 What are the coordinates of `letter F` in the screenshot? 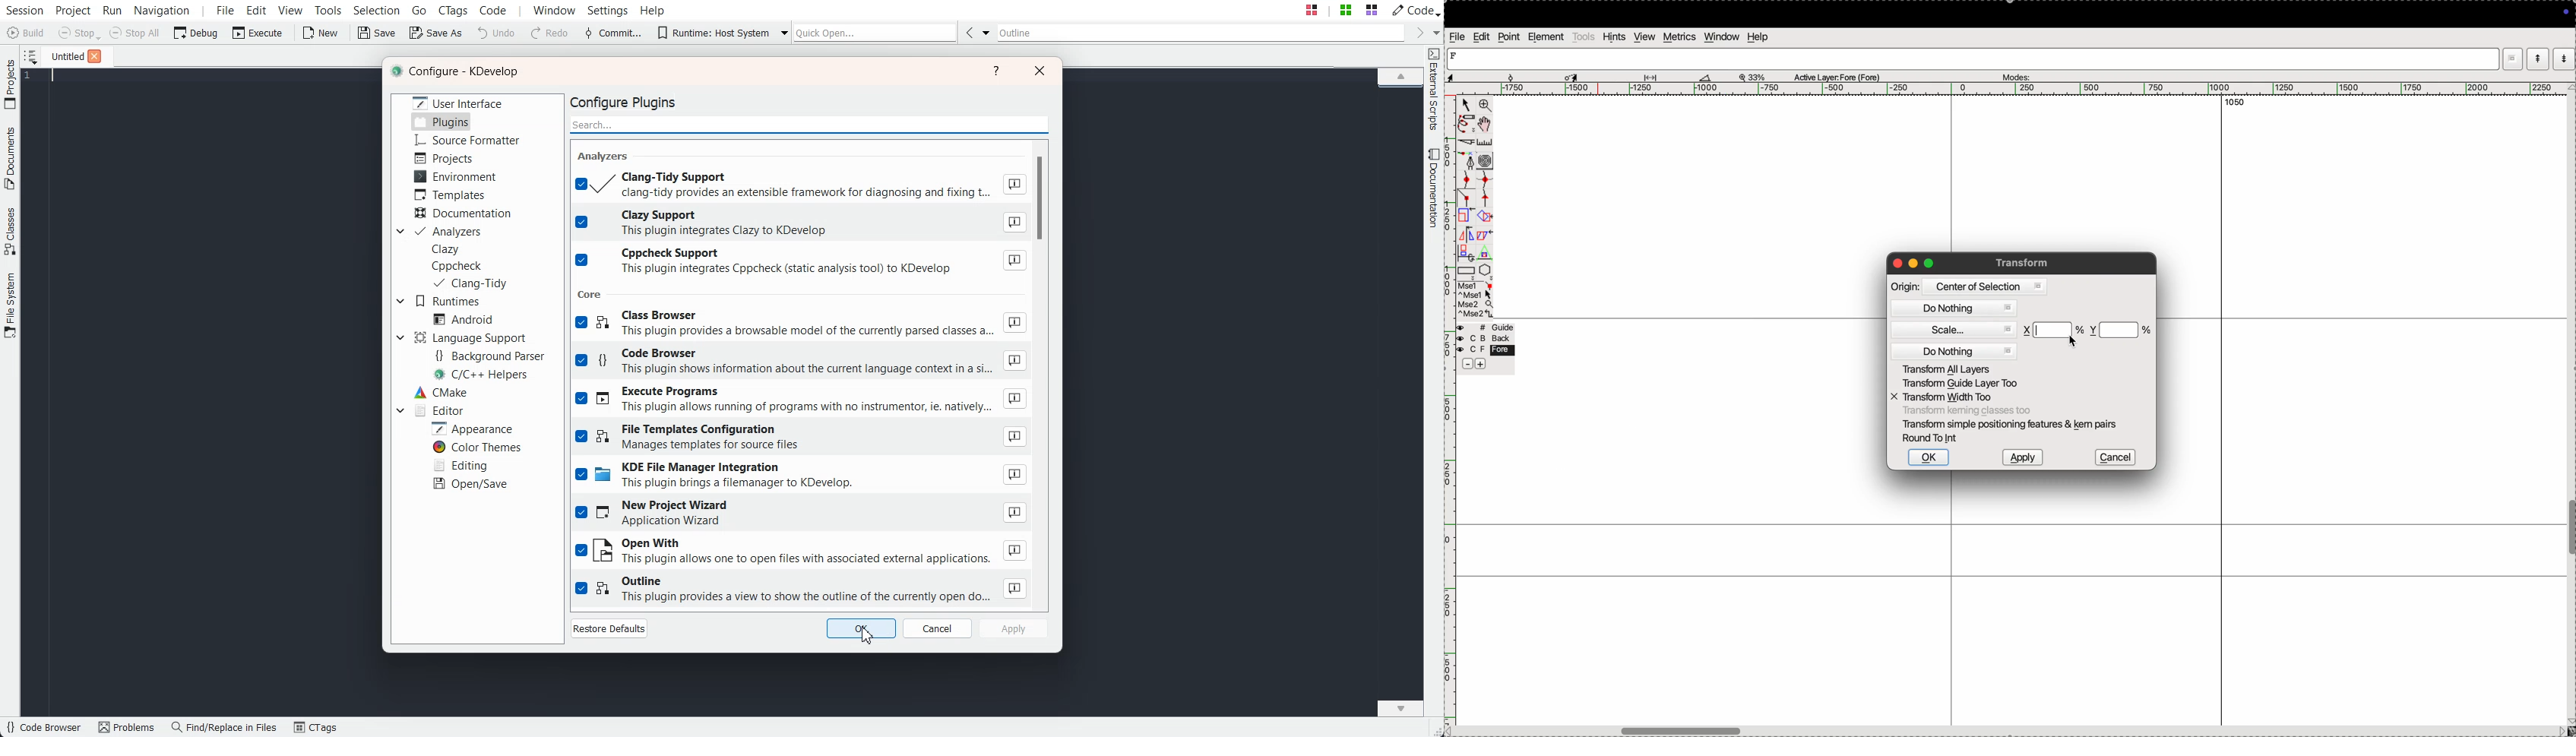 It's located at (1455, 55).